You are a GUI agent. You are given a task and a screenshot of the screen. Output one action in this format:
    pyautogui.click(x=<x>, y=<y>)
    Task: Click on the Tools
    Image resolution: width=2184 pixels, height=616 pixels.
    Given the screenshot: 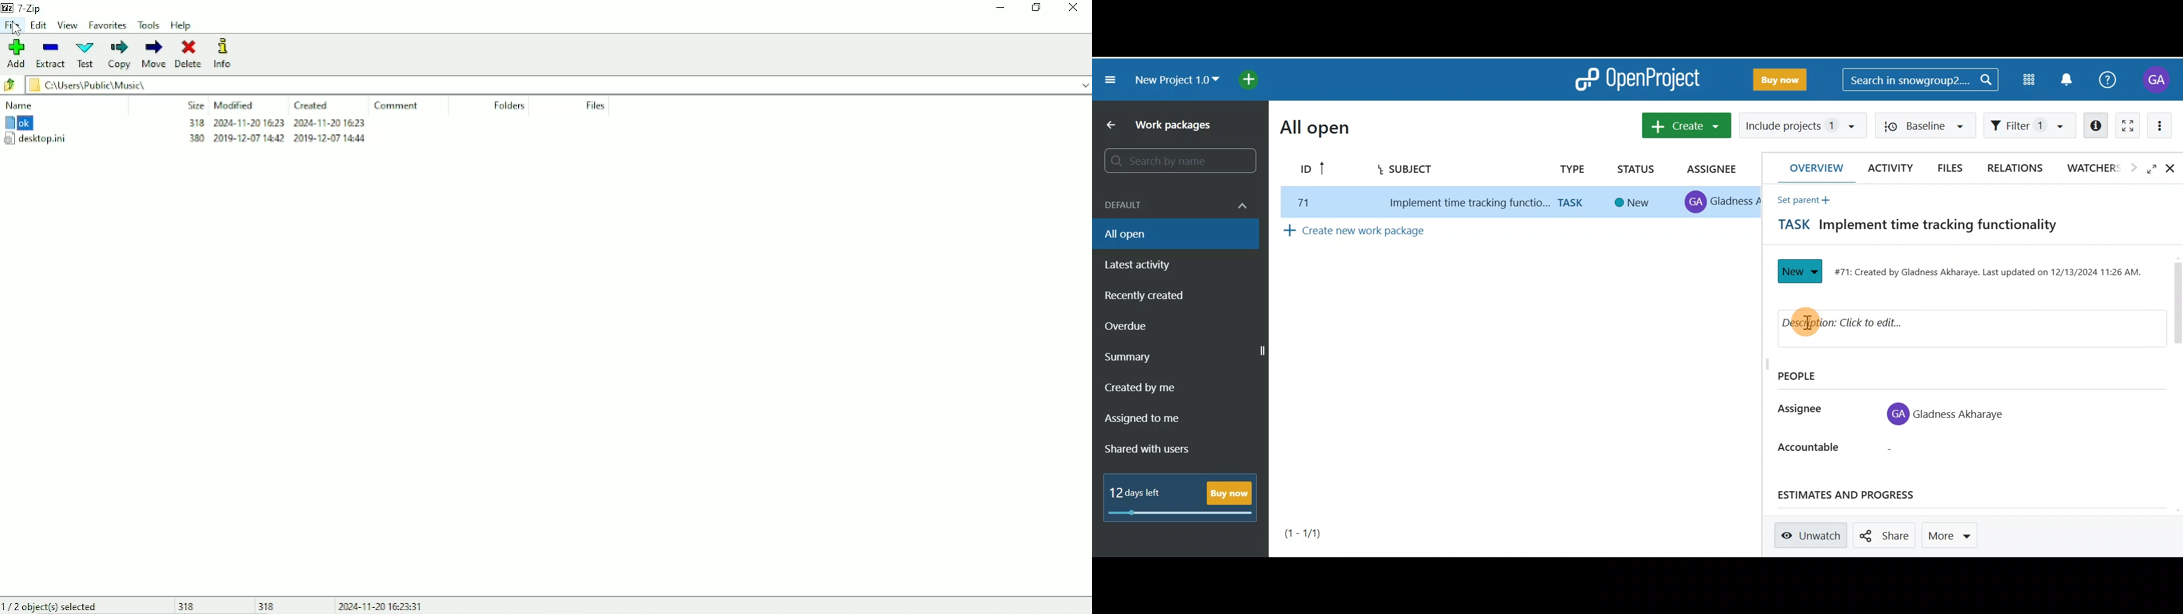 What is the action you would take?
    pyautogui.click(x=150, y=25)
    